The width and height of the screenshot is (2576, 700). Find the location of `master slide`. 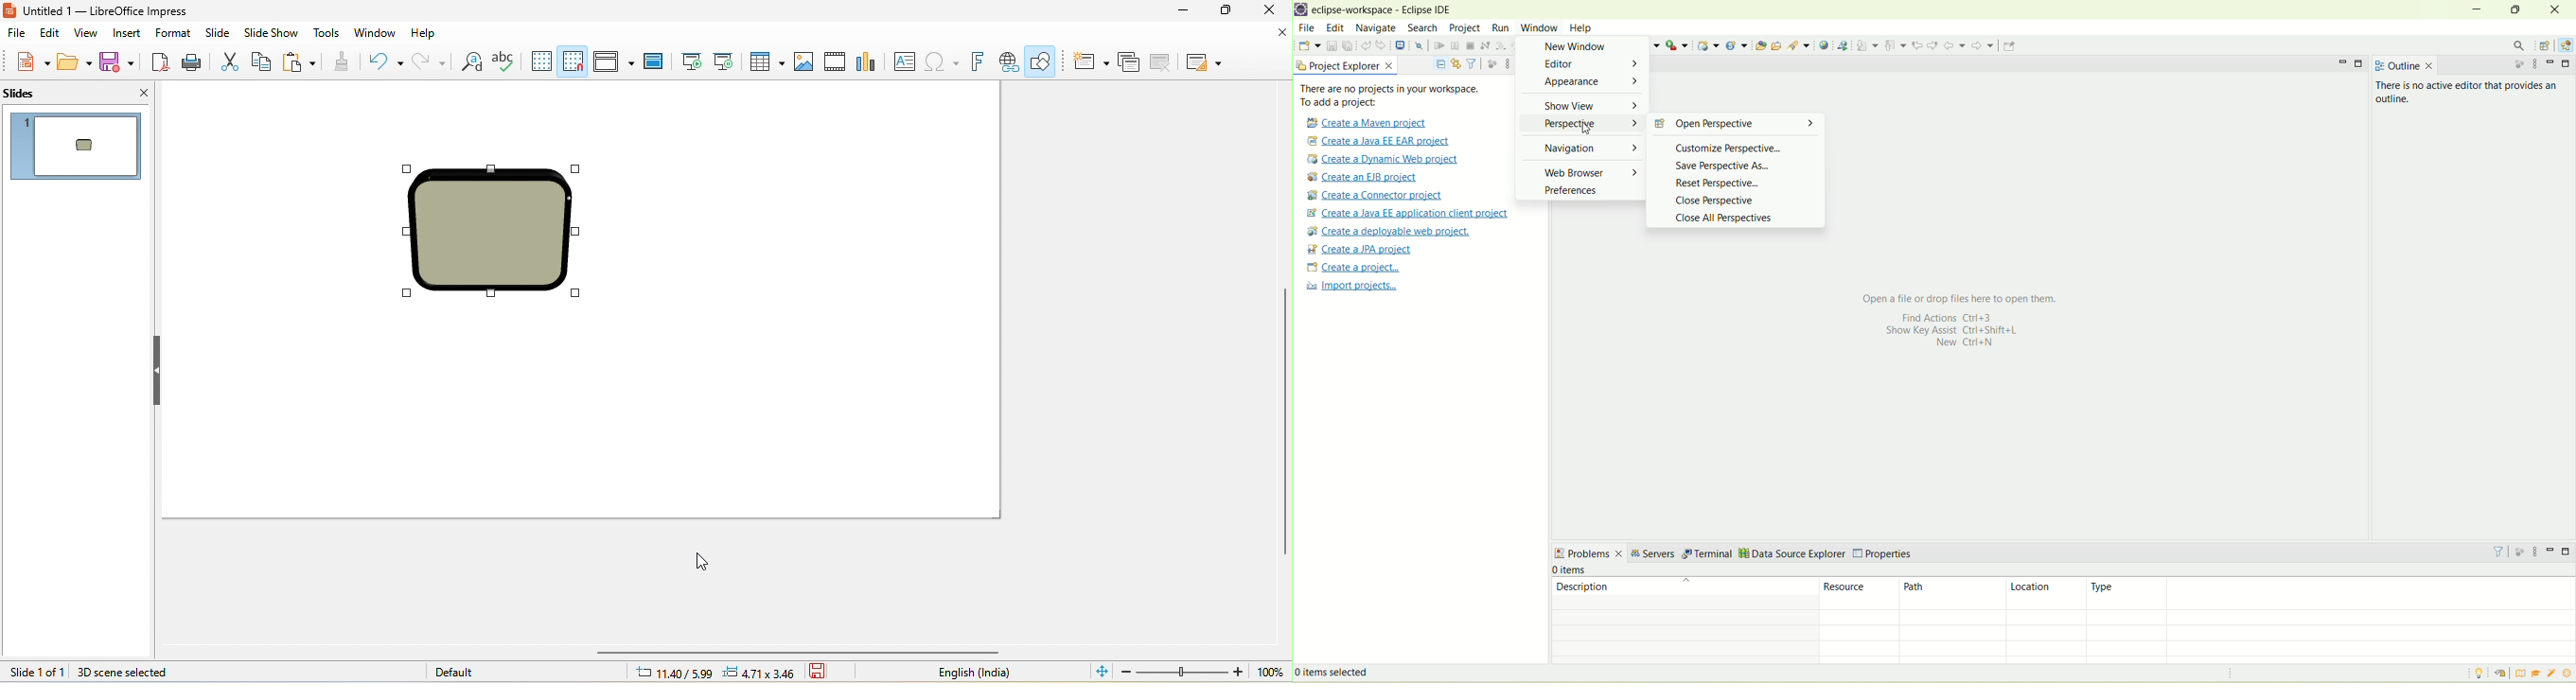

master slide is located at coordinates (658, 61).